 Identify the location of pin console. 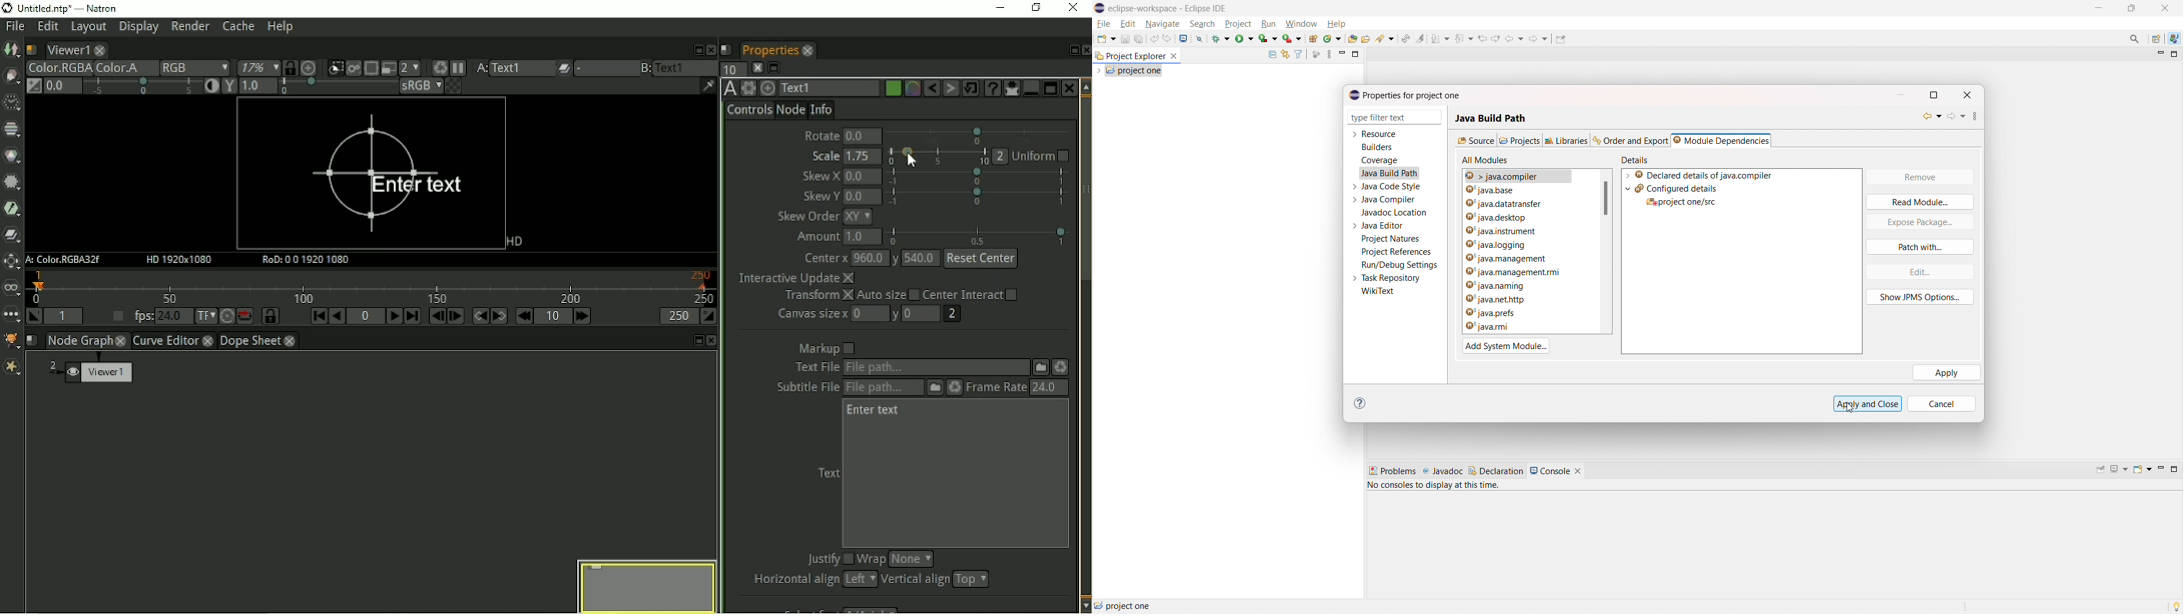
(2101, 470).